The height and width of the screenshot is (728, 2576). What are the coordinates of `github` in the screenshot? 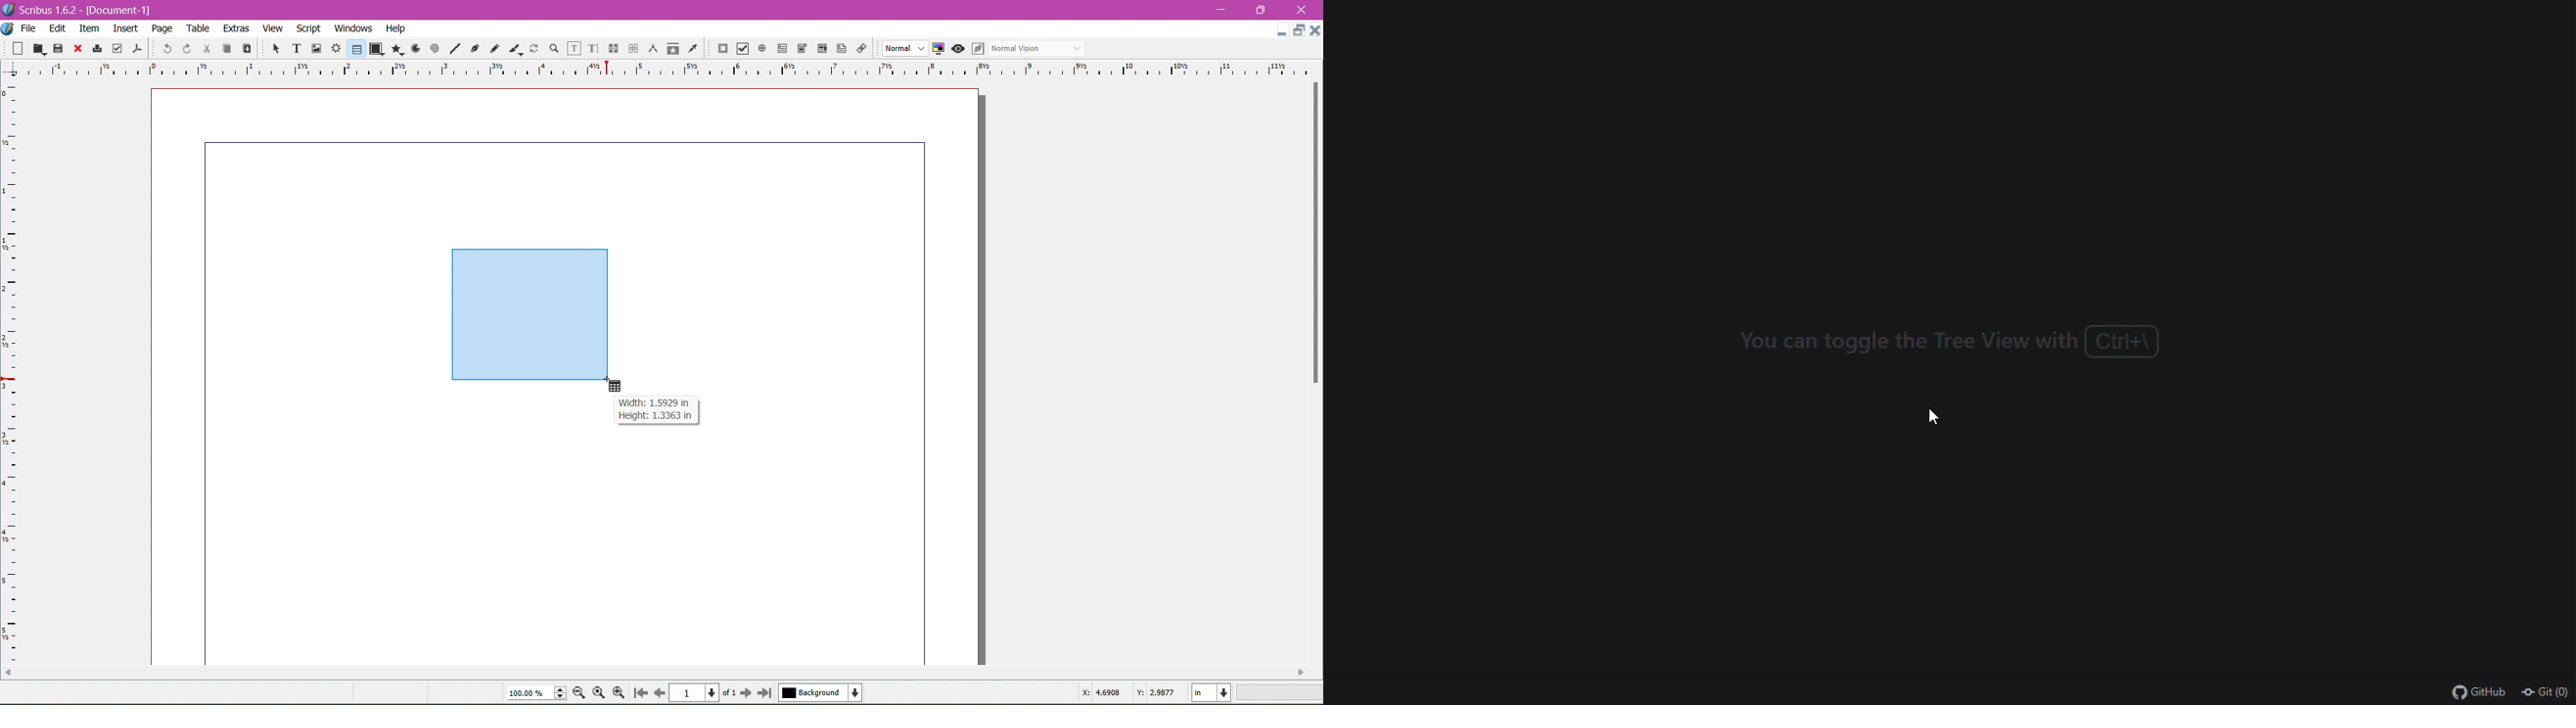 It's located at (2481, 692).